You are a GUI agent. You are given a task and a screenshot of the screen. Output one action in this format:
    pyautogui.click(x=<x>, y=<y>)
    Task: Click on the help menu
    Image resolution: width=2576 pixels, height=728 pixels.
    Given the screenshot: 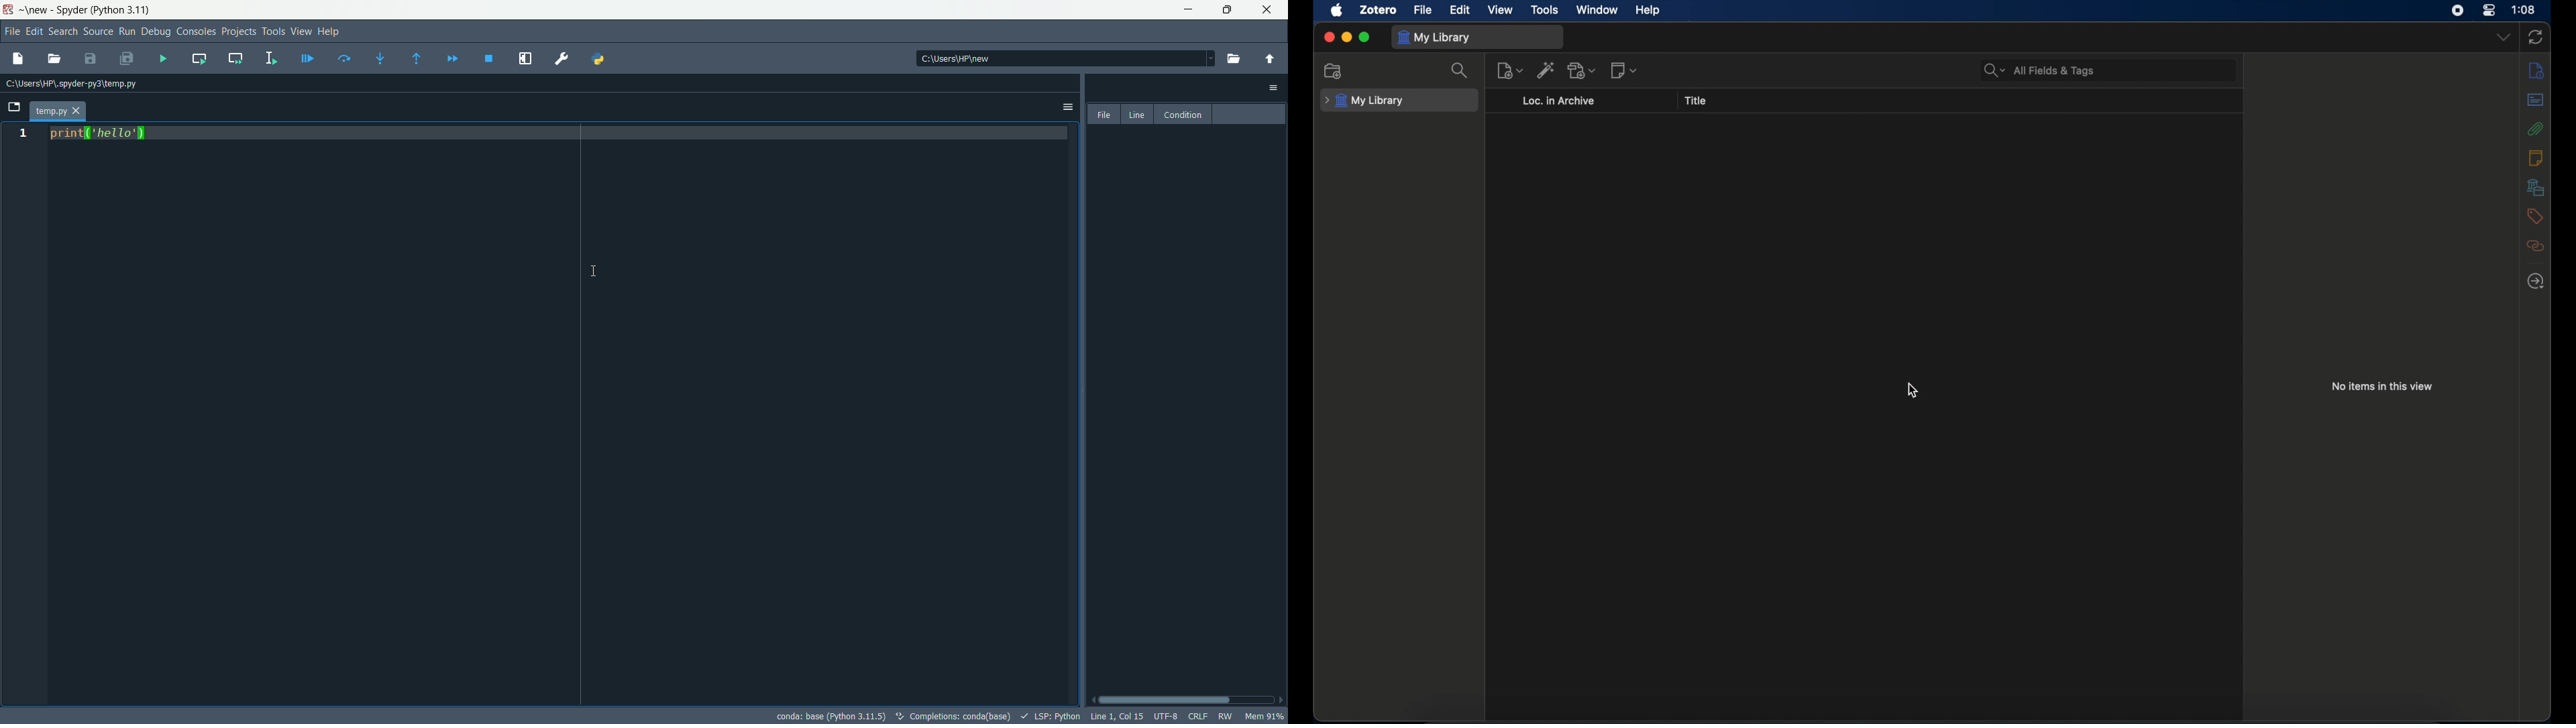 What is the action you would take?
    pyautogui.click(x=331, y=31)
    